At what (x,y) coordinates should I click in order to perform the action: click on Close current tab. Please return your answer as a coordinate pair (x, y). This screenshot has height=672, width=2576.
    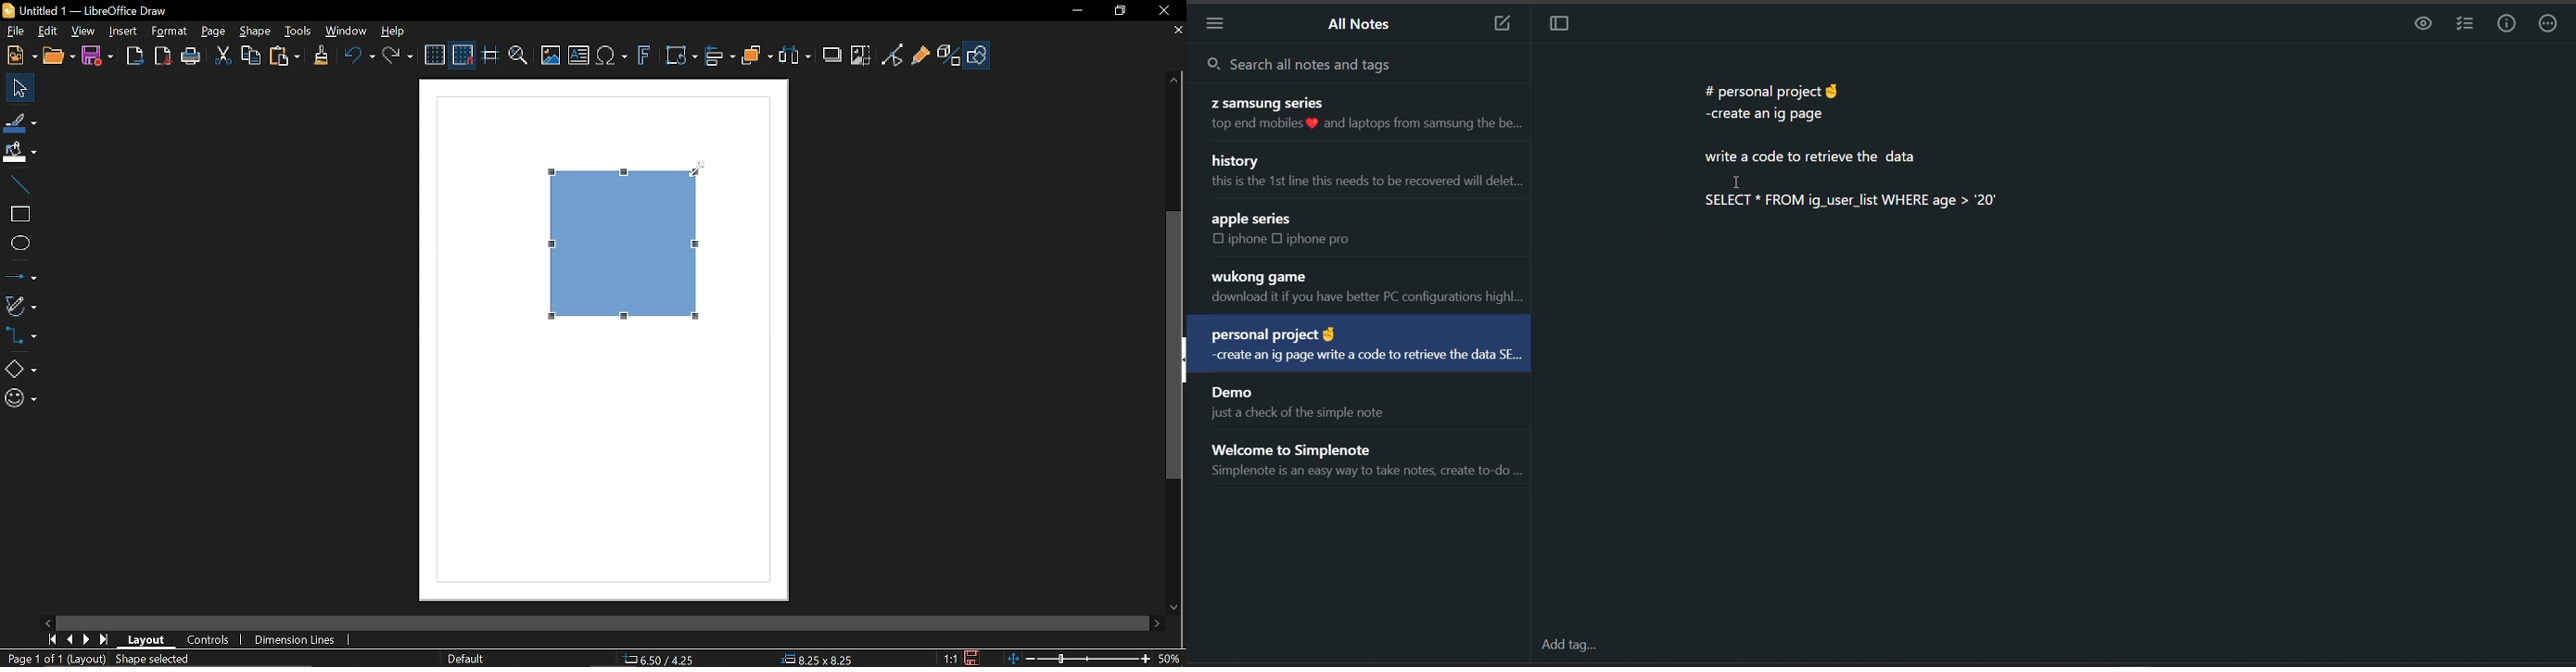
    Looking at the image, I should click on (1177, 31).